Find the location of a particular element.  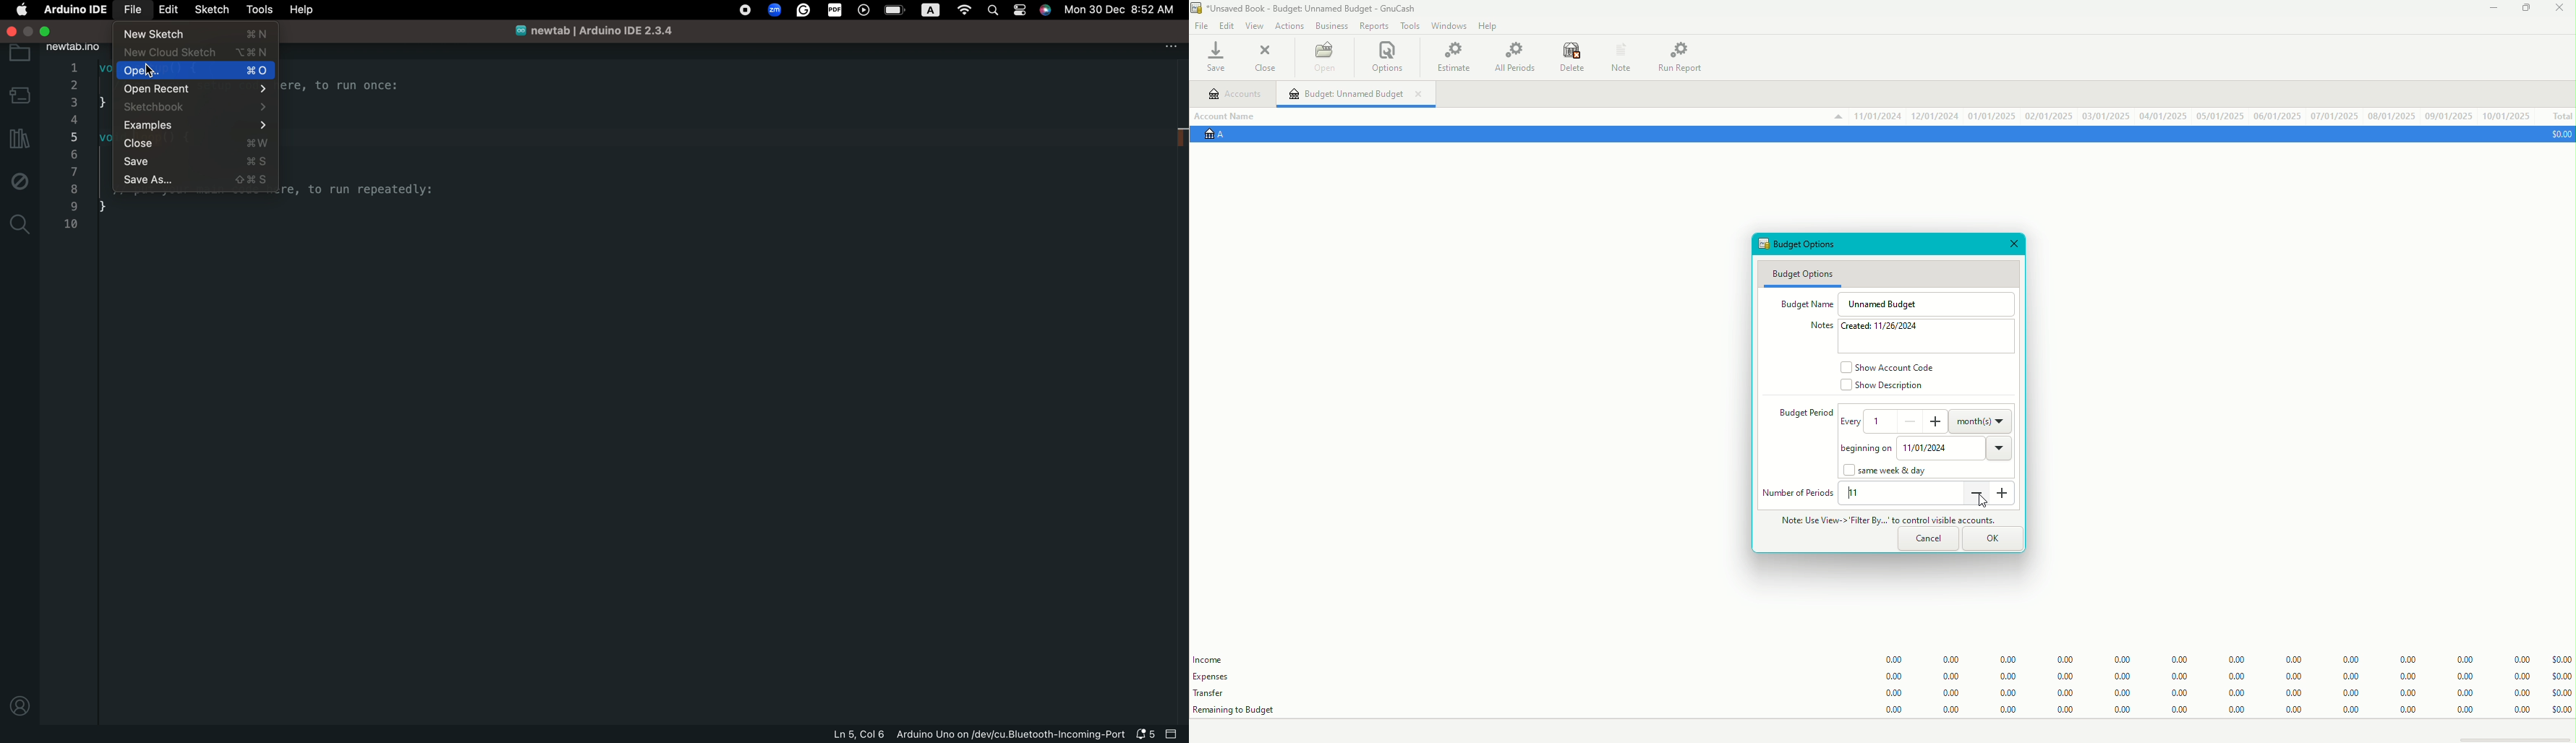

OK is located at coordinates (1995, 537).